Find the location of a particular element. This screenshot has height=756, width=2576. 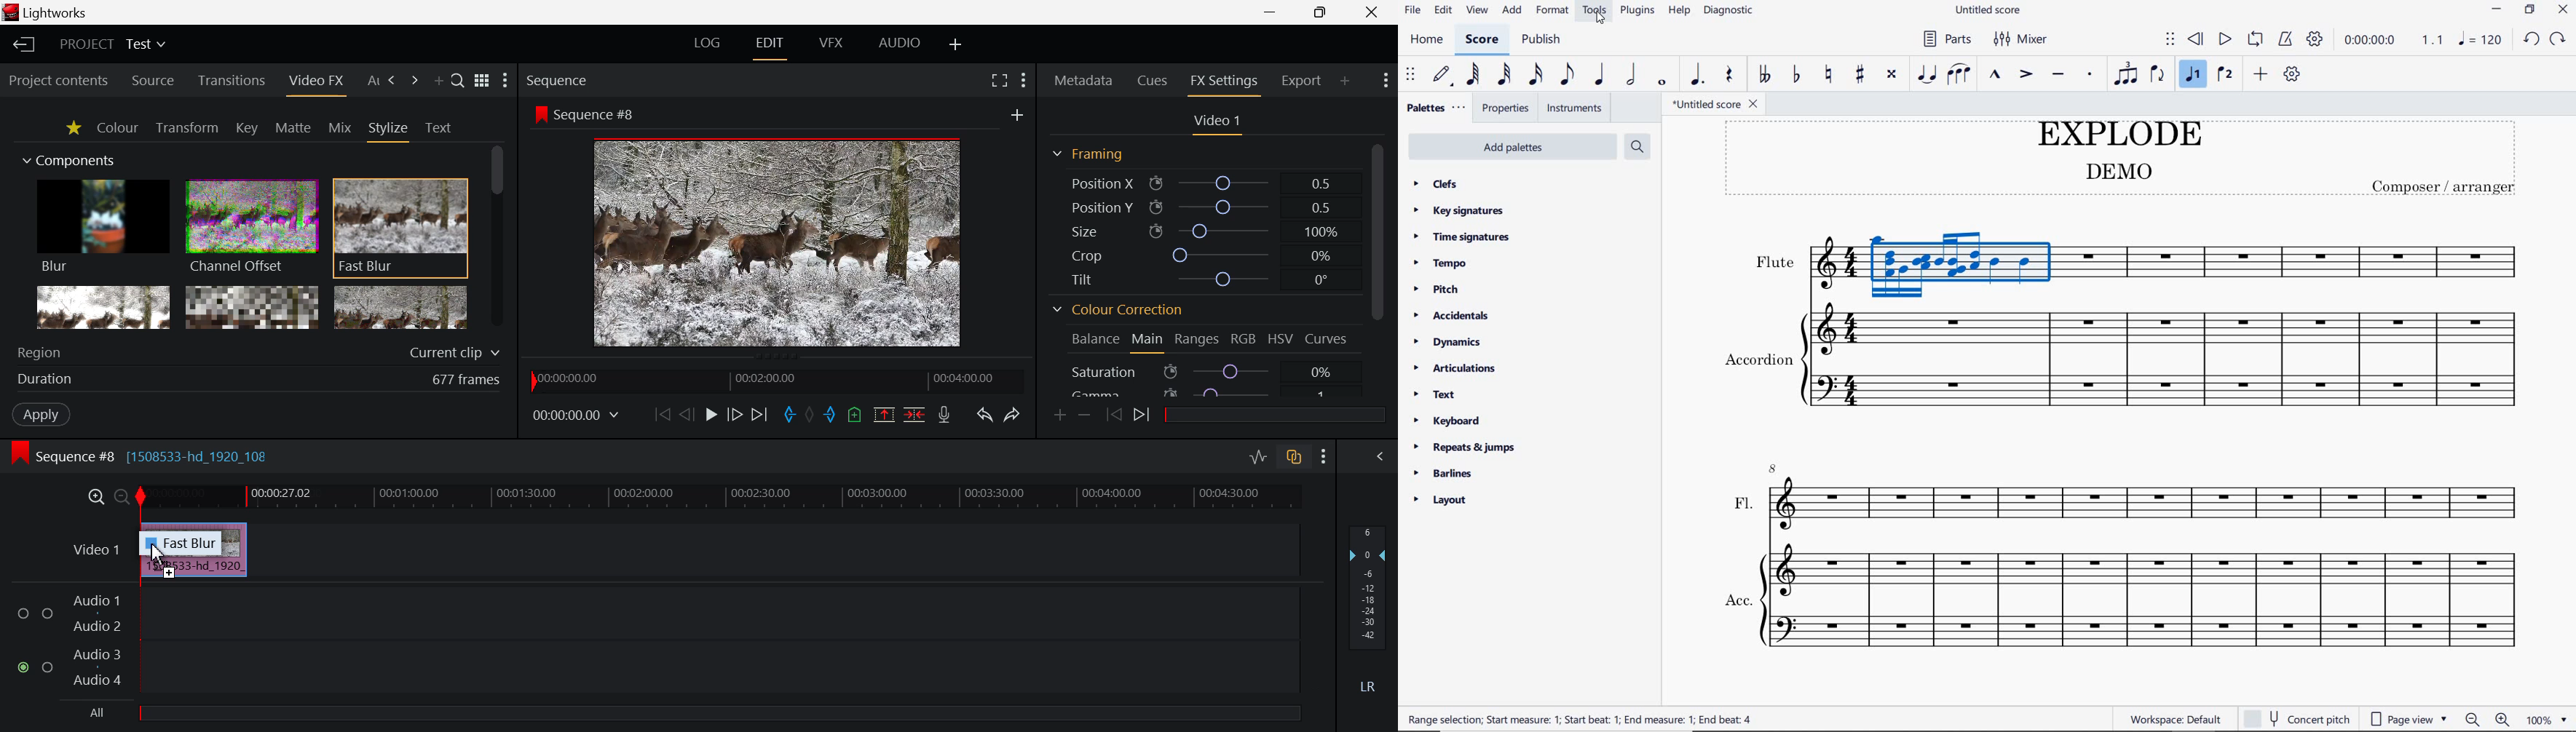

redo is located at coordinates (2530, 41).